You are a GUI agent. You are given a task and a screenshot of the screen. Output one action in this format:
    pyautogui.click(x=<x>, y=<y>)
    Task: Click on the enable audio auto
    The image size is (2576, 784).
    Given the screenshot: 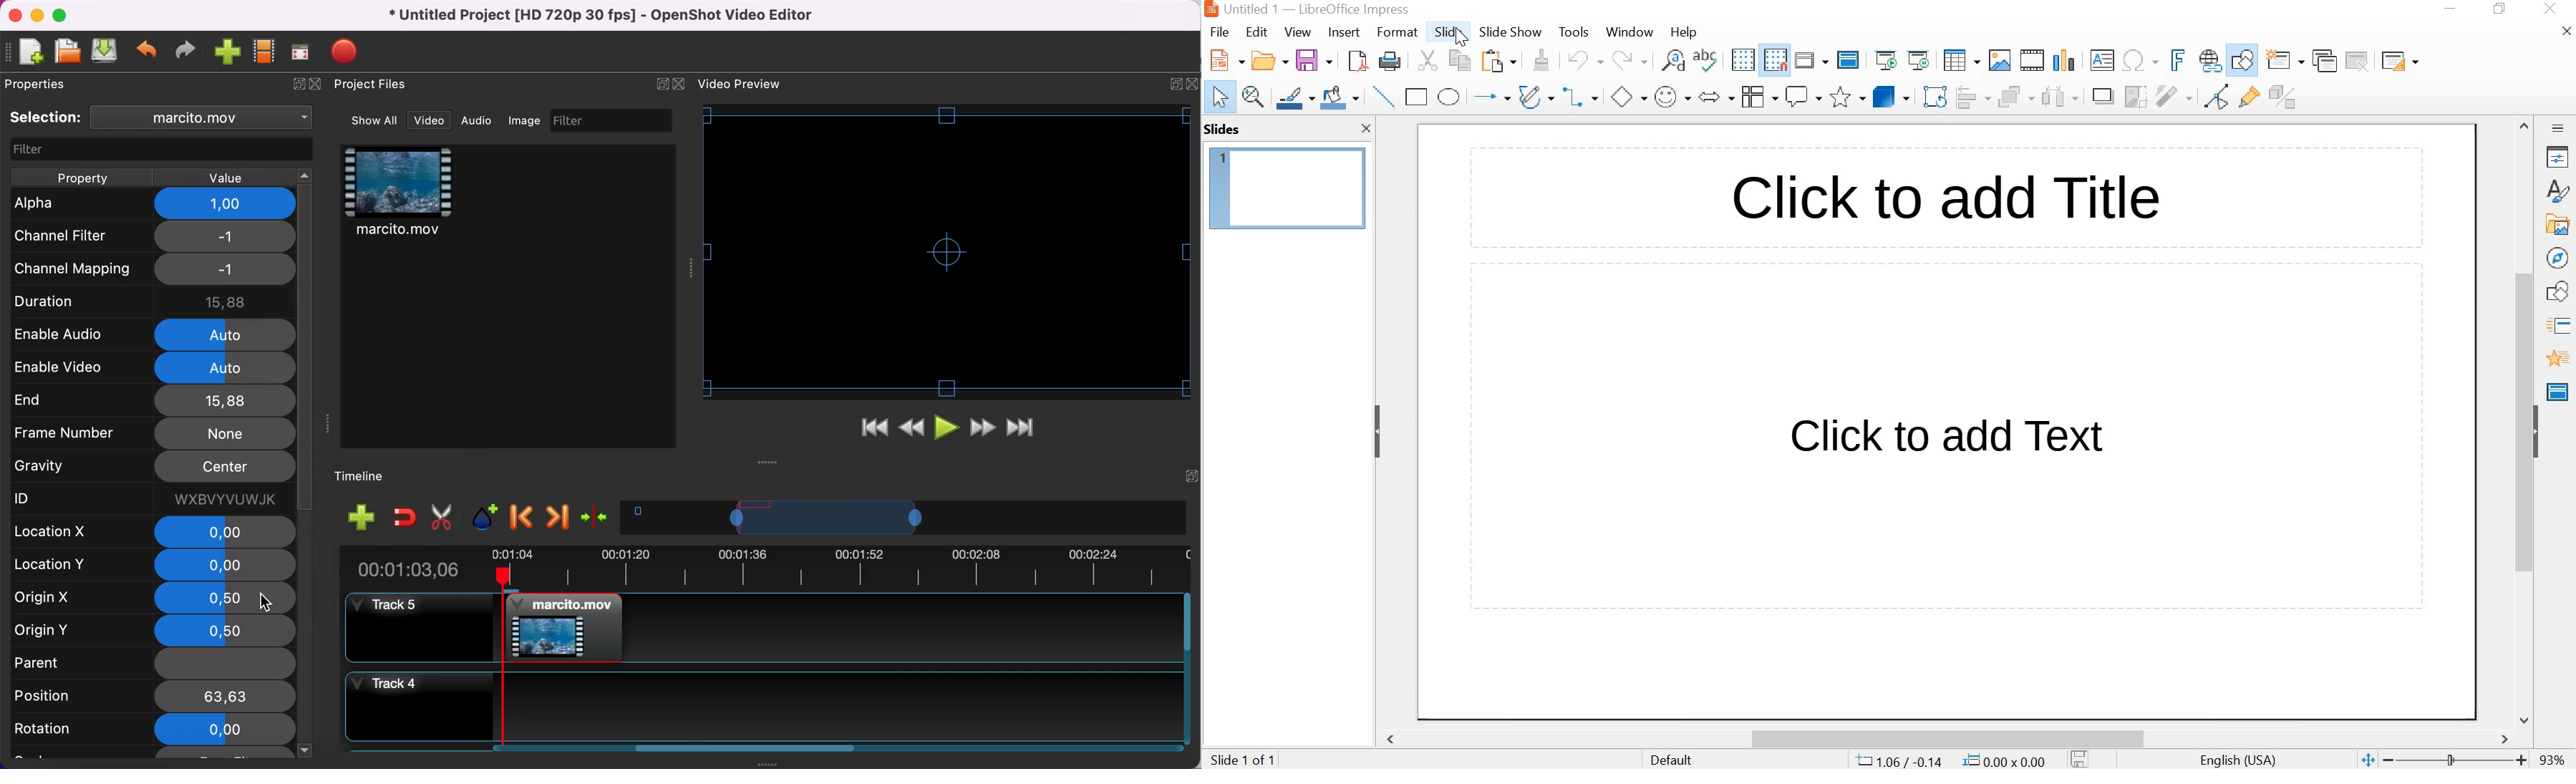 What is the action you would take?
    pyautogui.click(x=149, y=334)
    